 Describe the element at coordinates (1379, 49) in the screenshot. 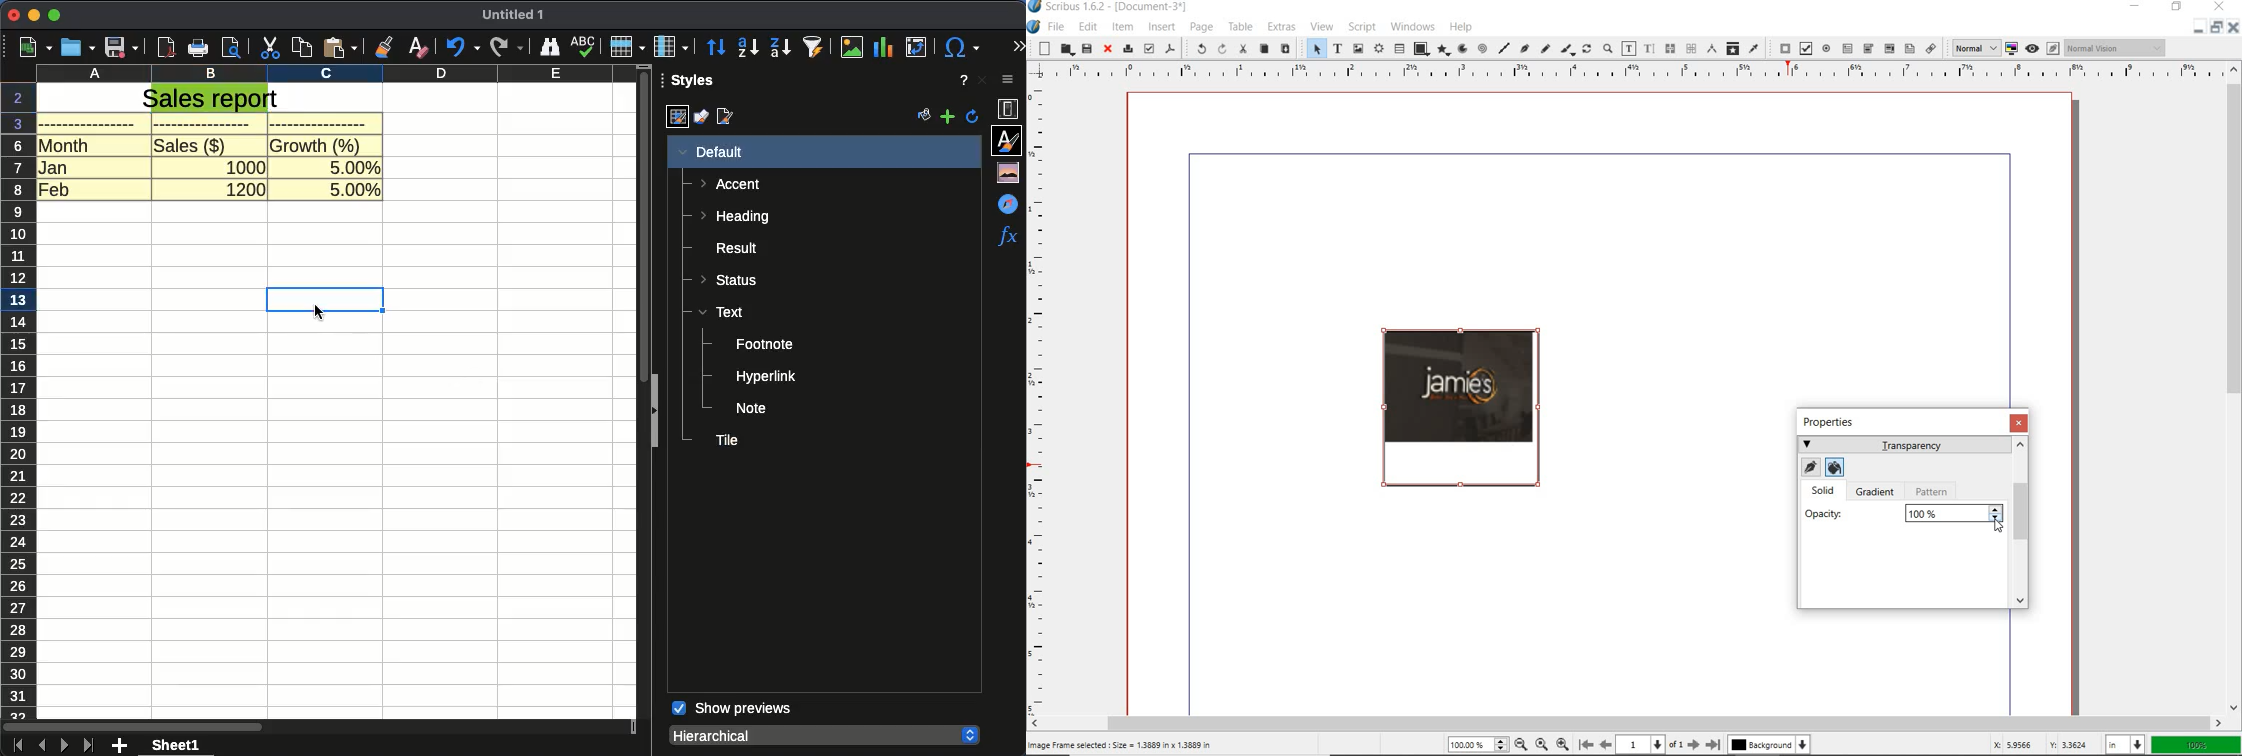

I see `render frame` at that location.